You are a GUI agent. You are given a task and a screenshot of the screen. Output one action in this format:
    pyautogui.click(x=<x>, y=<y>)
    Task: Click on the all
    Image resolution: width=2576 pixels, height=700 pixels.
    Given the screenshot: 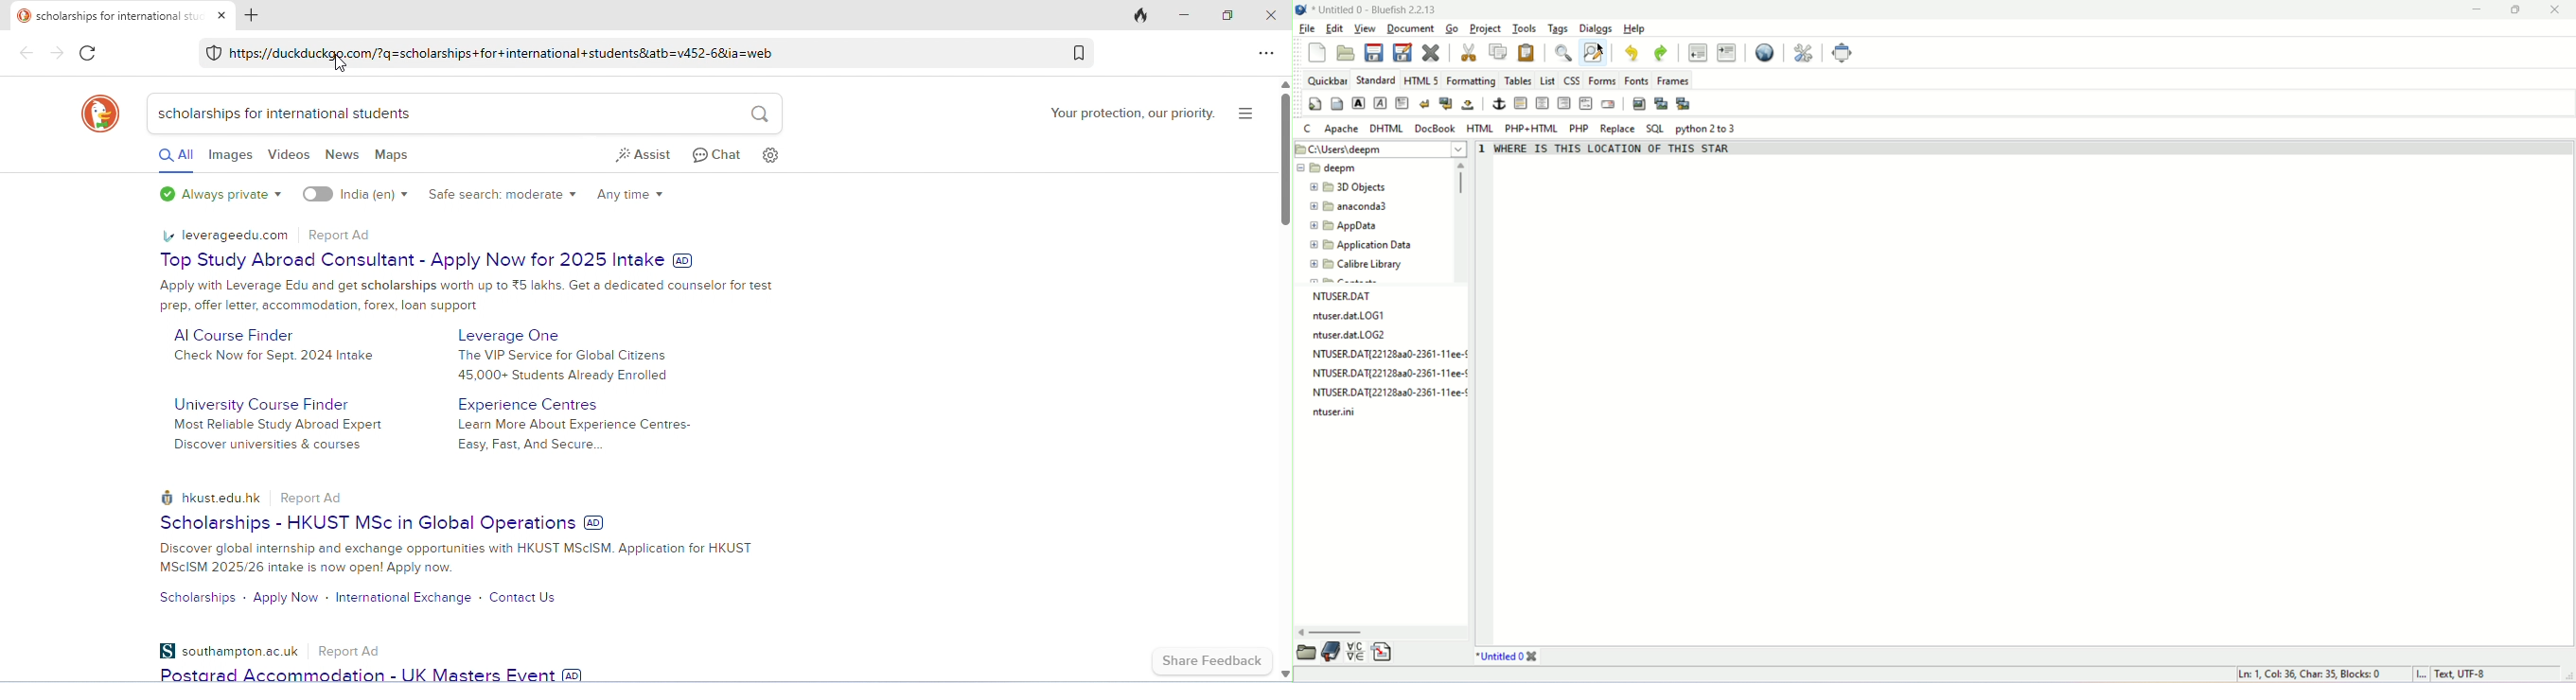 What is the action you would take?
    pyautogui.click(x=177, y=160)
    